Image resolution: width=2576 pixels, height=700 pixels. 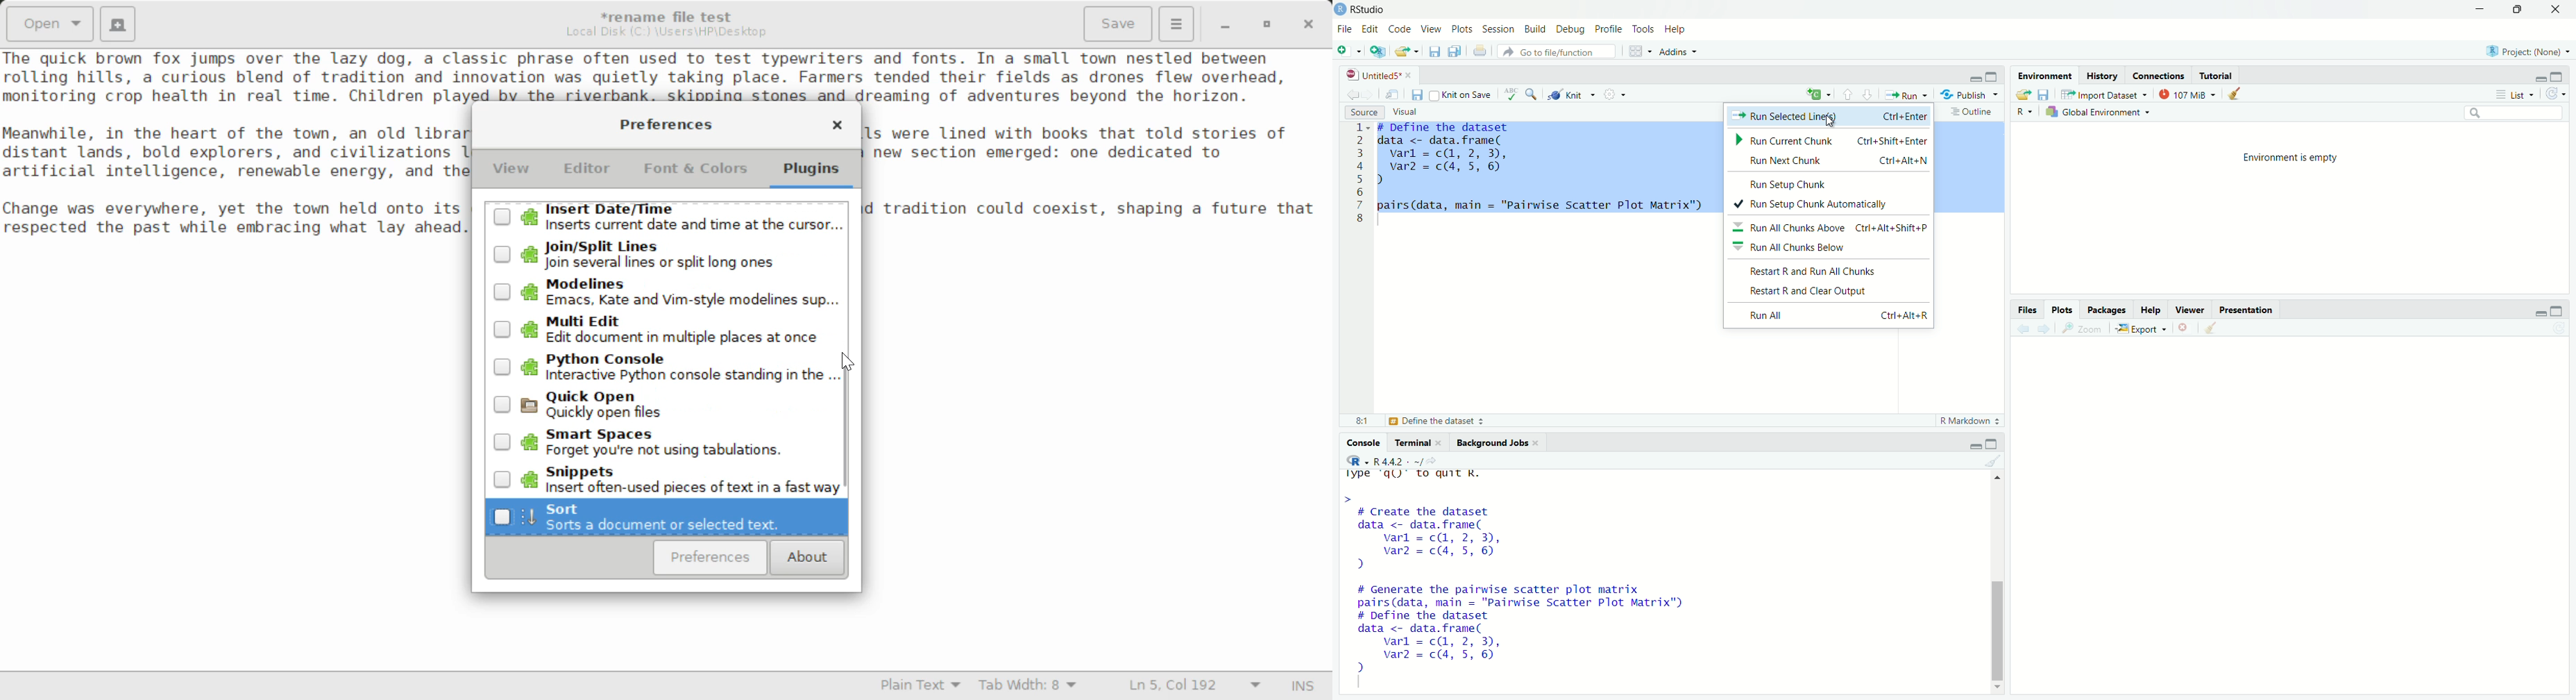 What do you see at coordinates (2209, 327) in the screenshot?
I see `Clear console (Ctrl +L)` at bounding box center [2209, 327].